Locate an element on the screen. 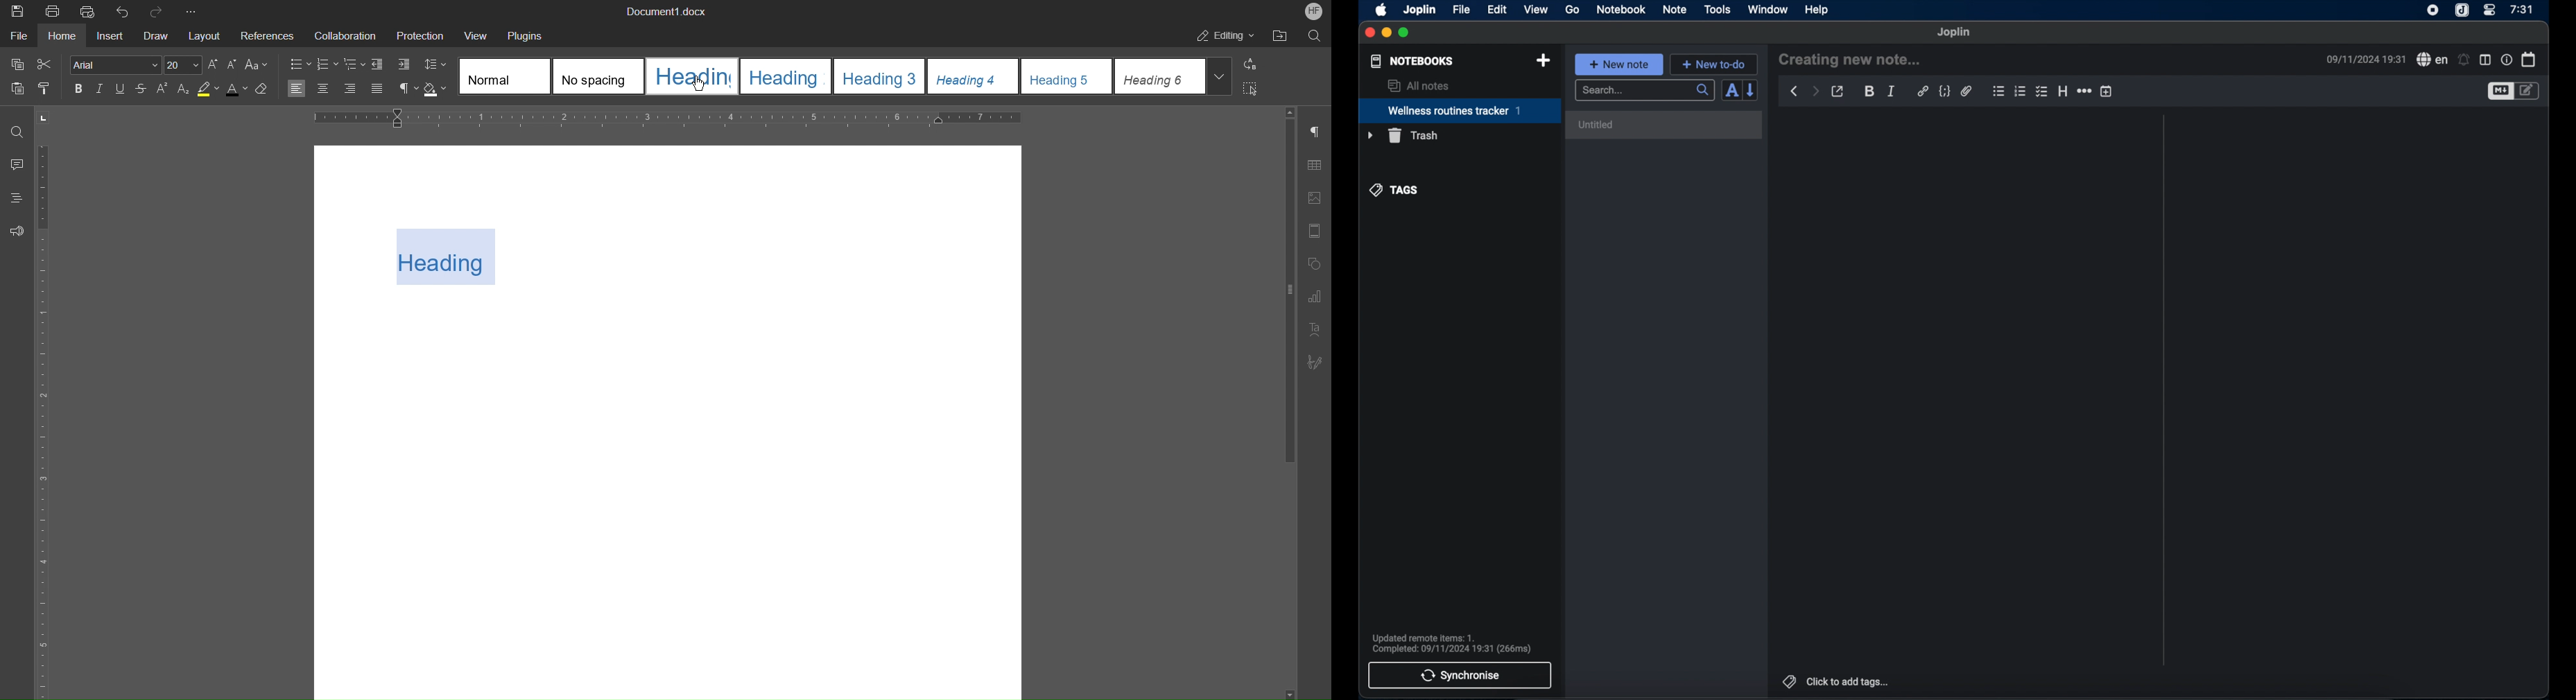 This screenshot has height=700, width=2576. + new note is located at coordinates (1619, 64).